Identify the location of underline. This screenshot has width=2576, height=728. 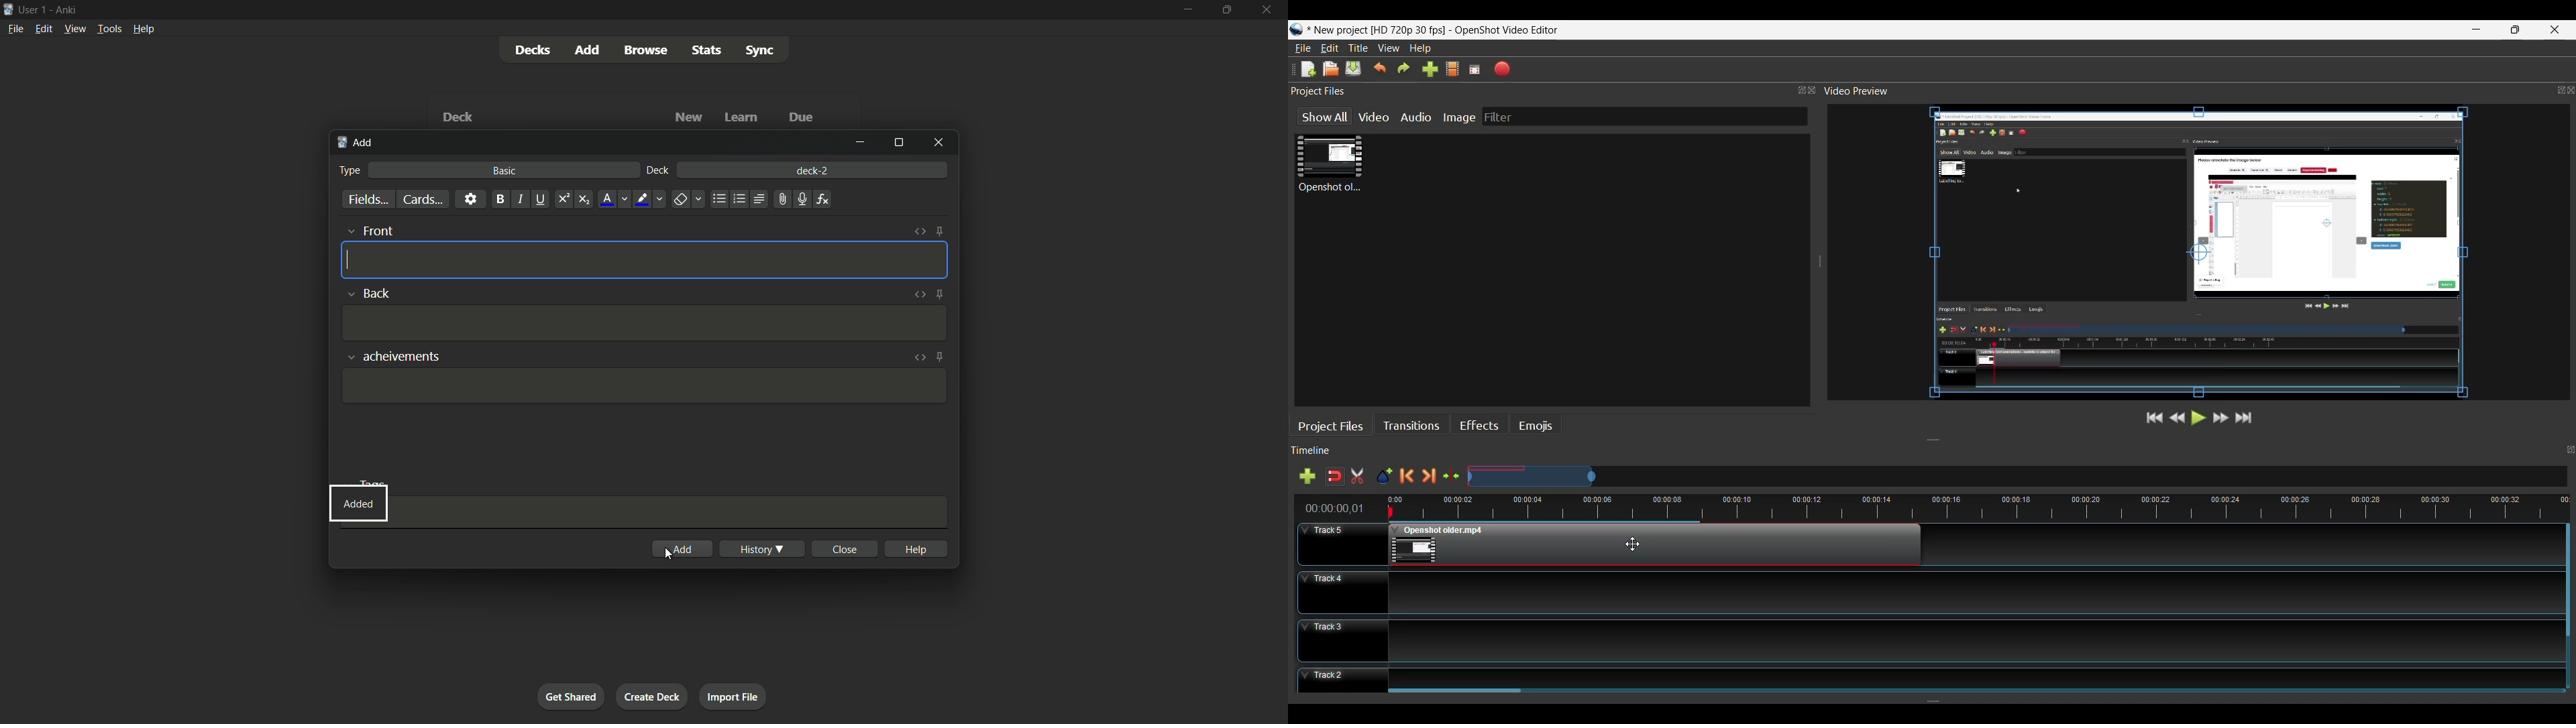
(541, 199).